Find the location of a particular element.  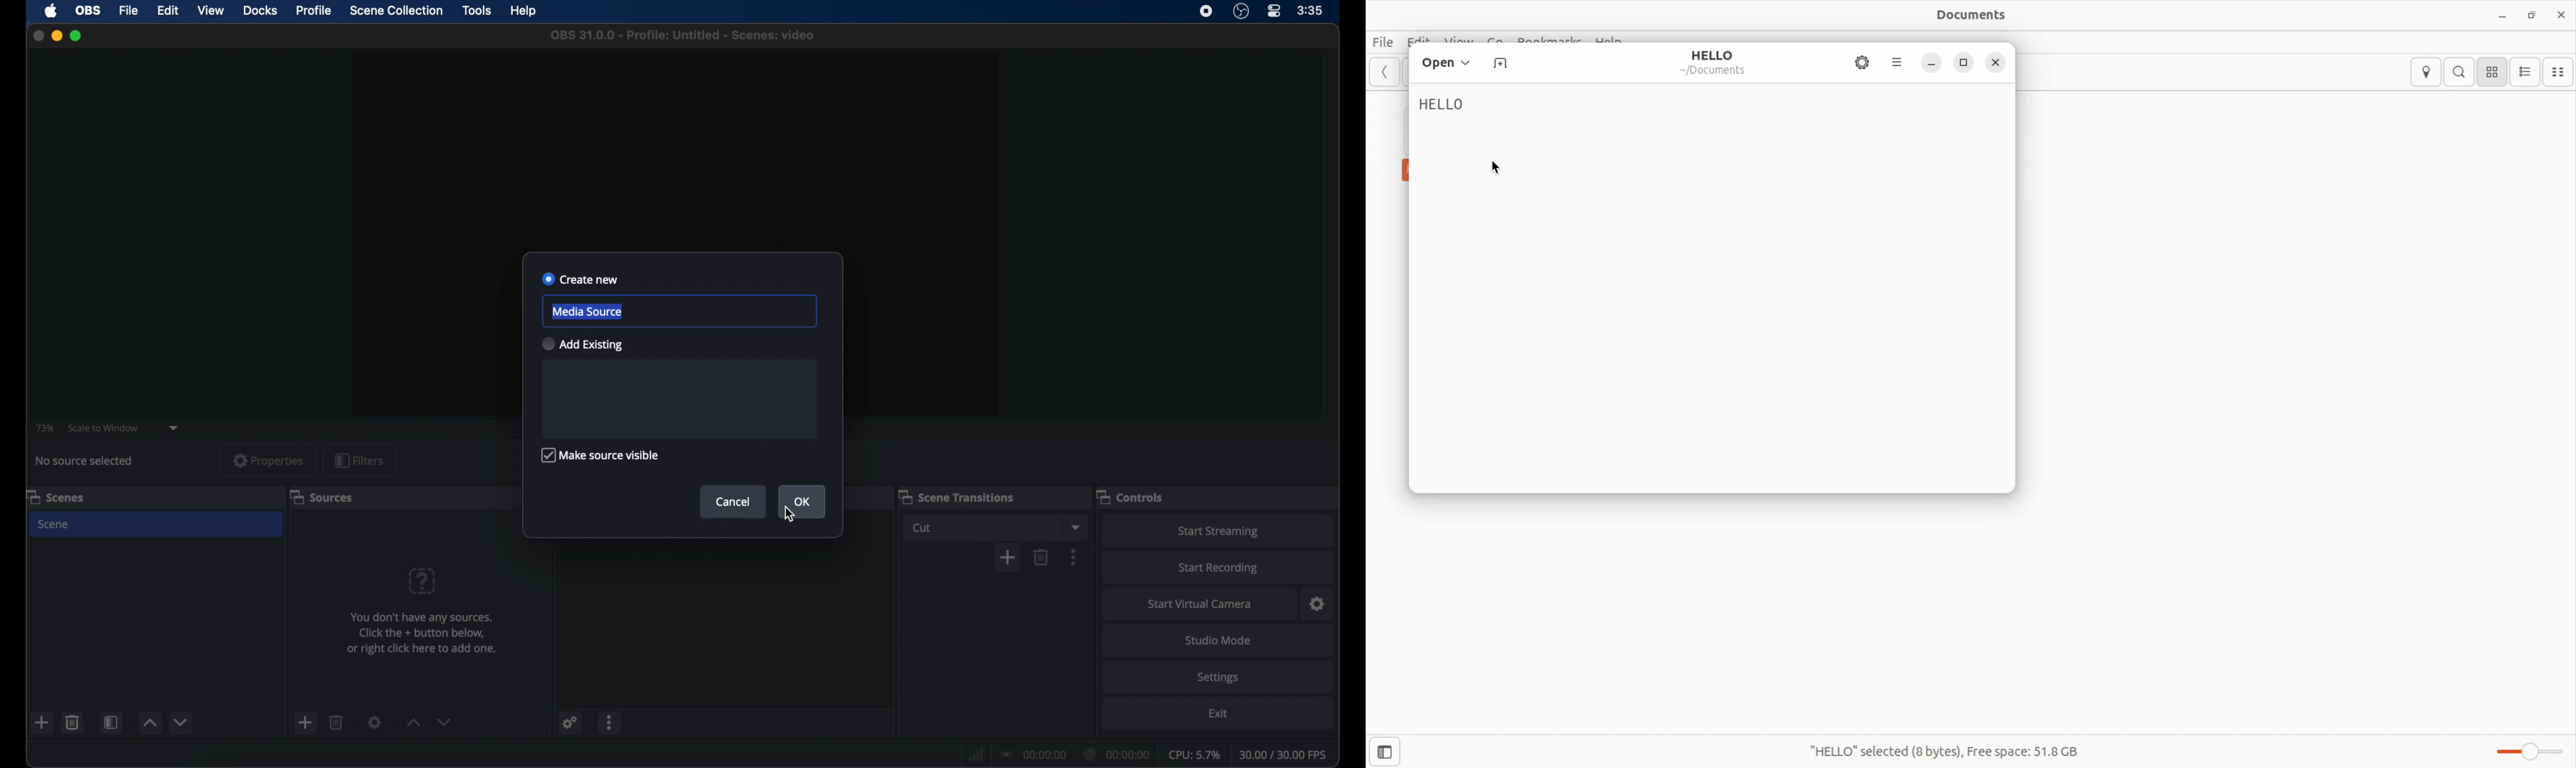

"HELLO" selected(8 bytes), Free space: 51.8 GB is located at coordinates (1947, 750).